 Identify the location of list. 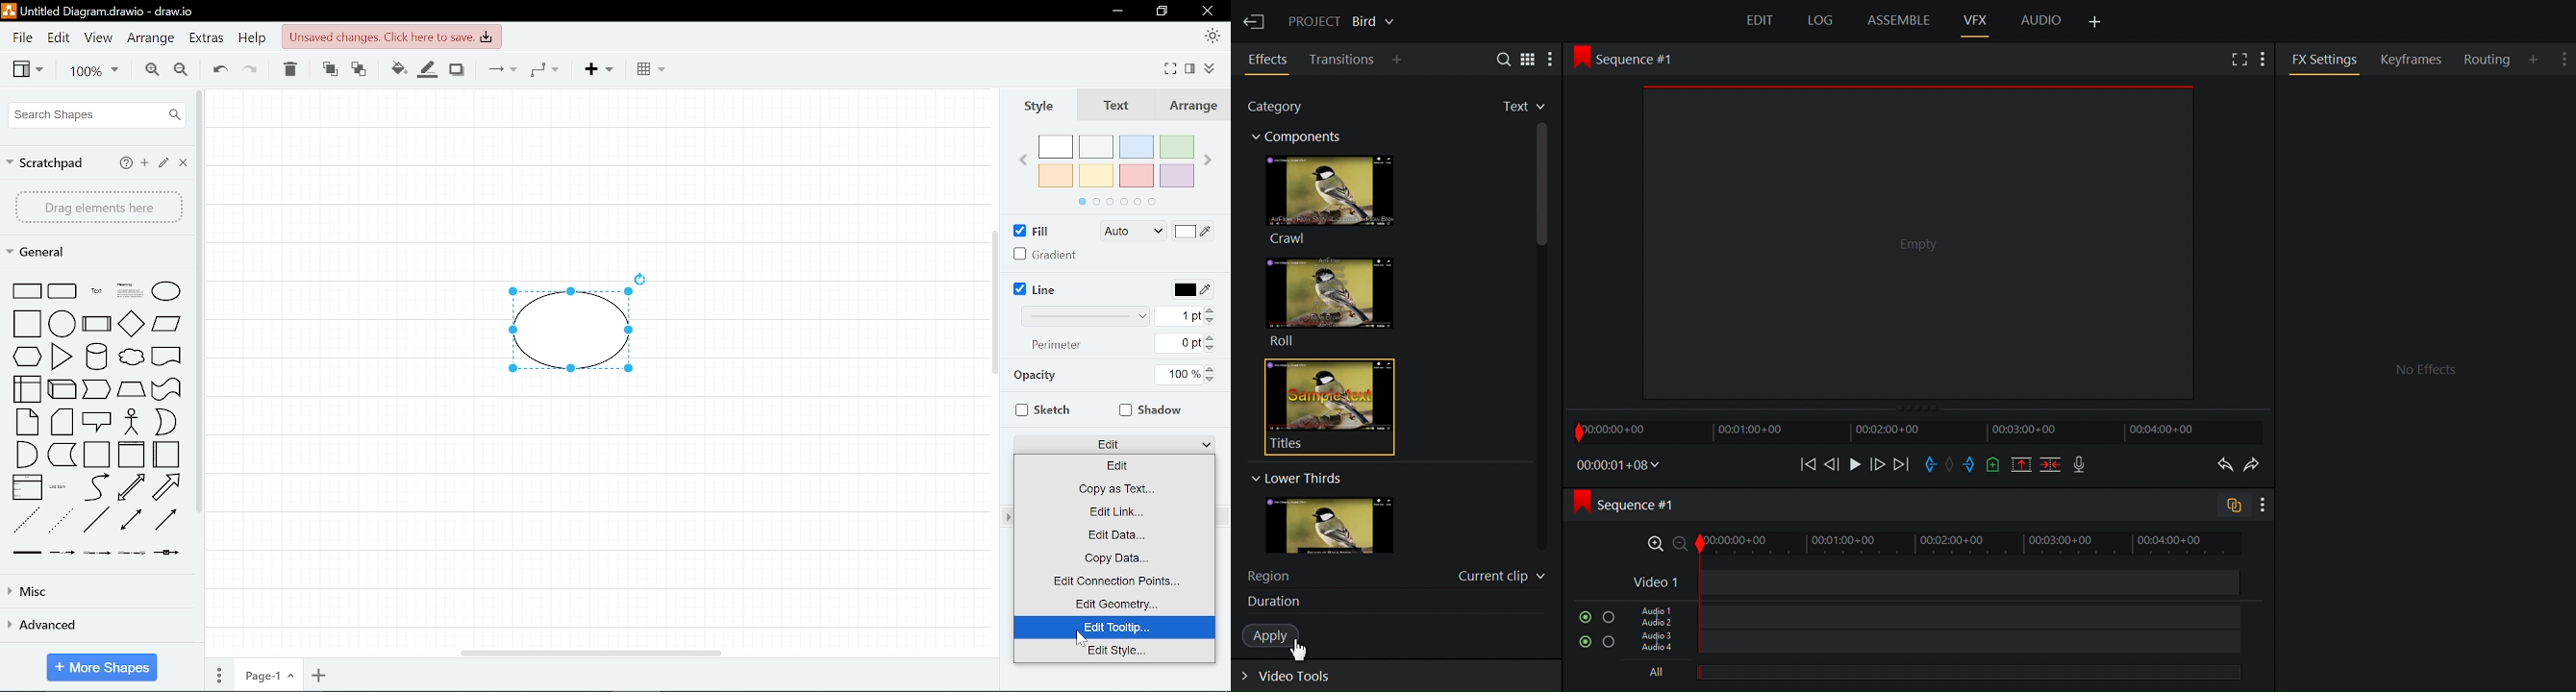
(27, 487).